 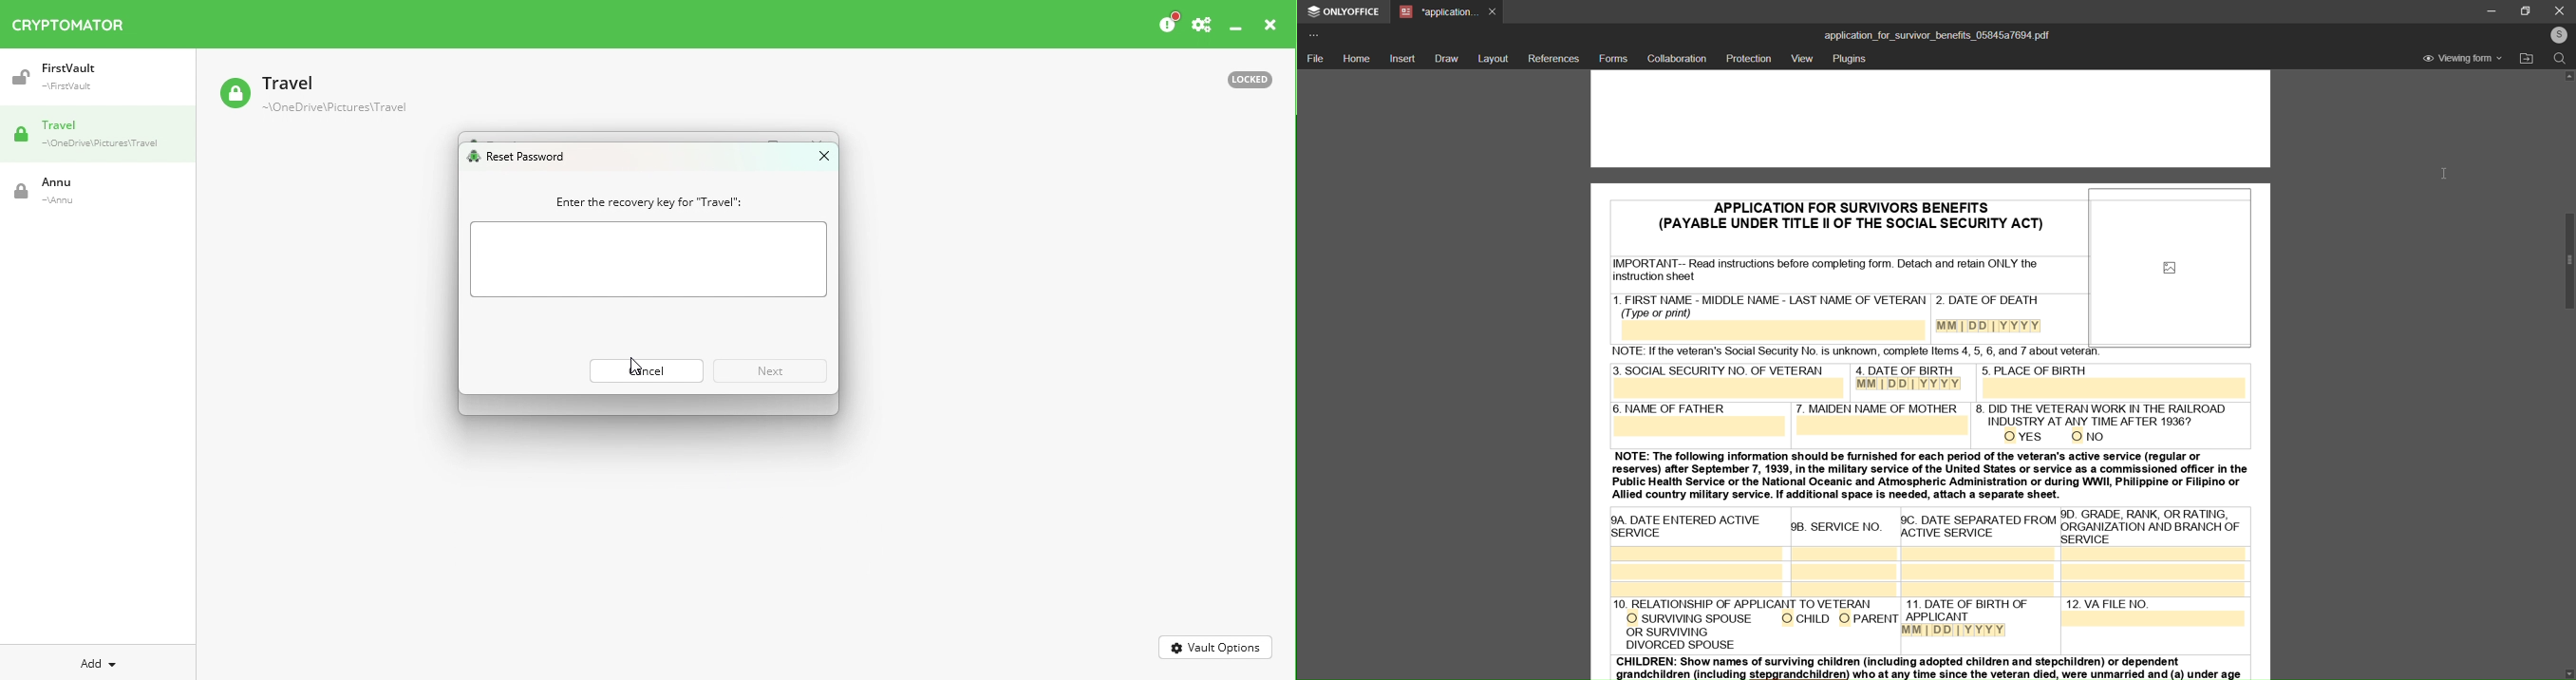 I want to click on layout, so click(x=1494, y=57).